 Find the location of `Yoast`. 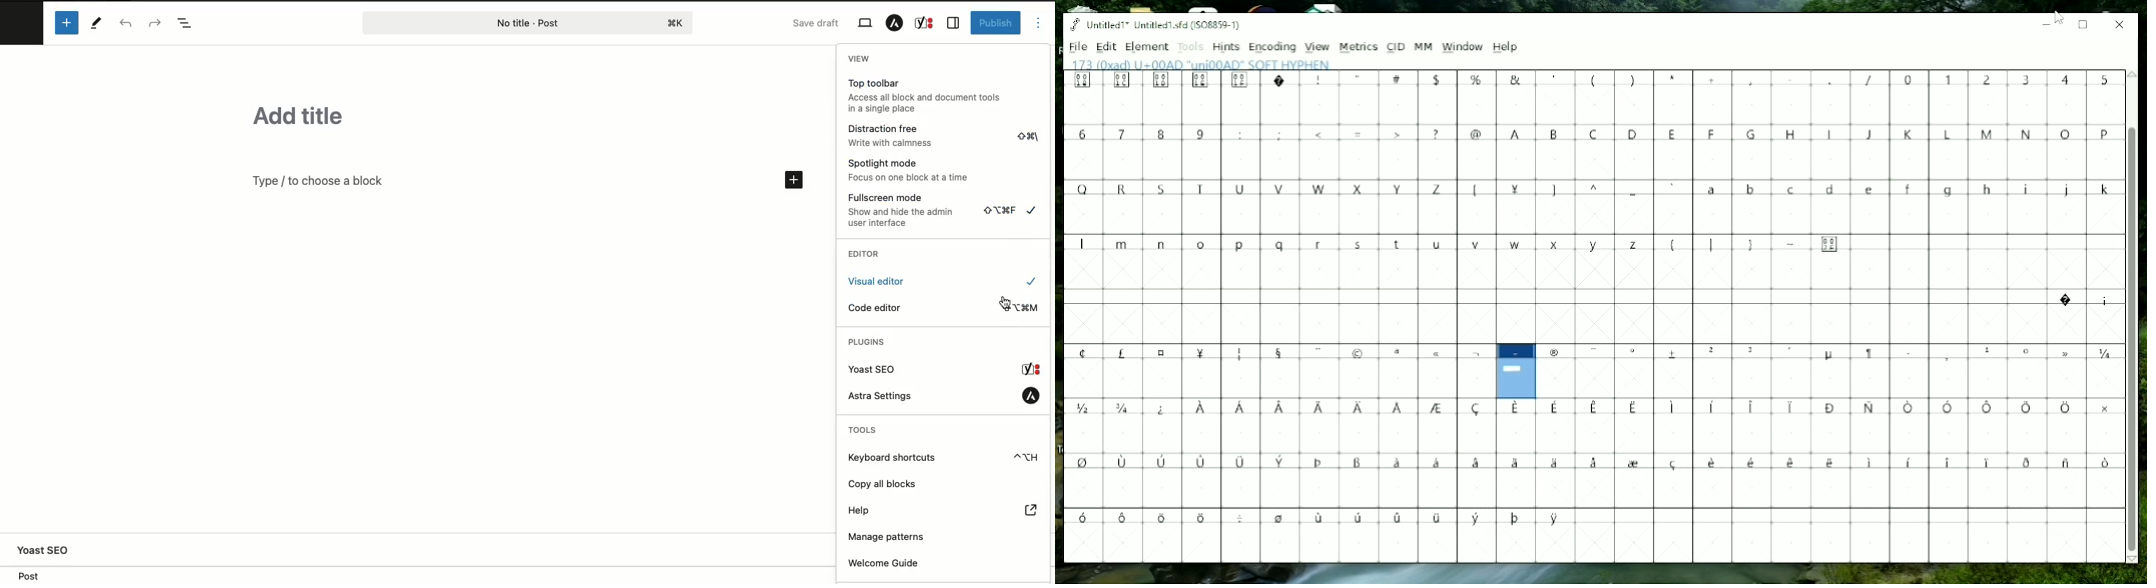

Yoast is located at coordinates (925, 23).